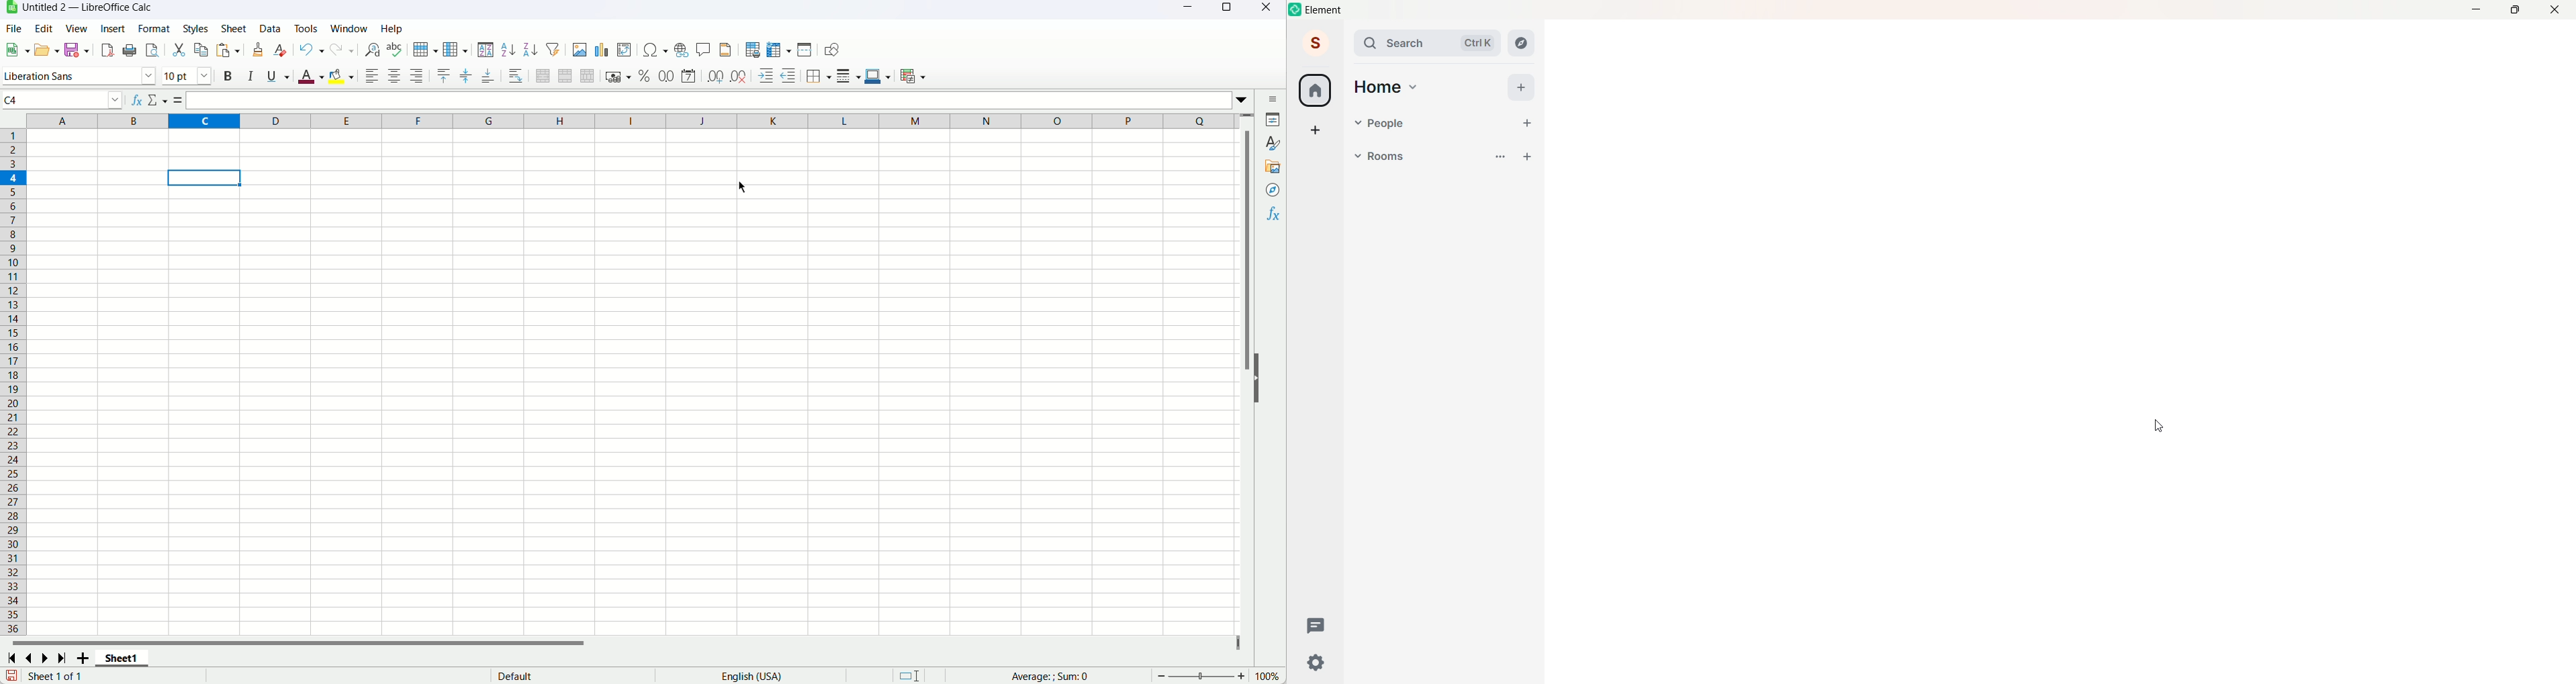 The width and height of the screenshot is (2576, 700). What do you see at coordinates (915, 75) in the screenshot?
I see `conditional` at bounding box center [915, 75].